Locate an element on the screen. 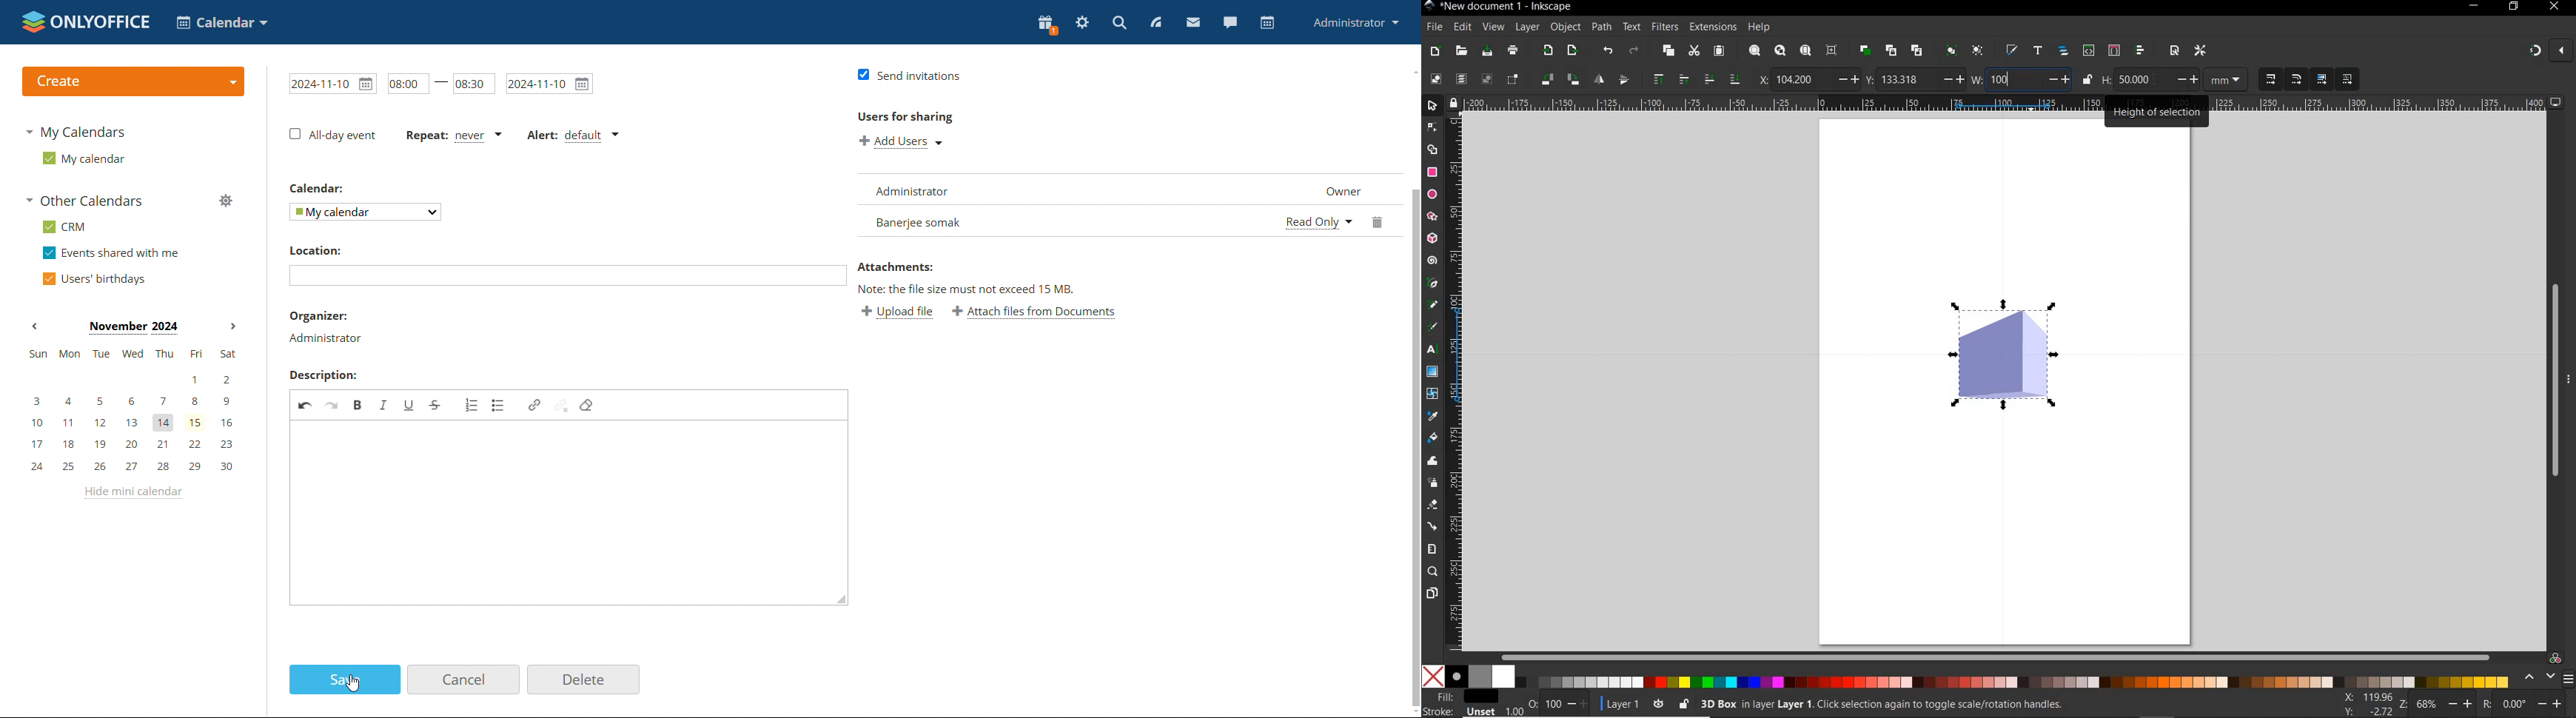 Image resolution: width=2576 pixels, height=728 pixels. lock is located at coordinates (1453, 102).